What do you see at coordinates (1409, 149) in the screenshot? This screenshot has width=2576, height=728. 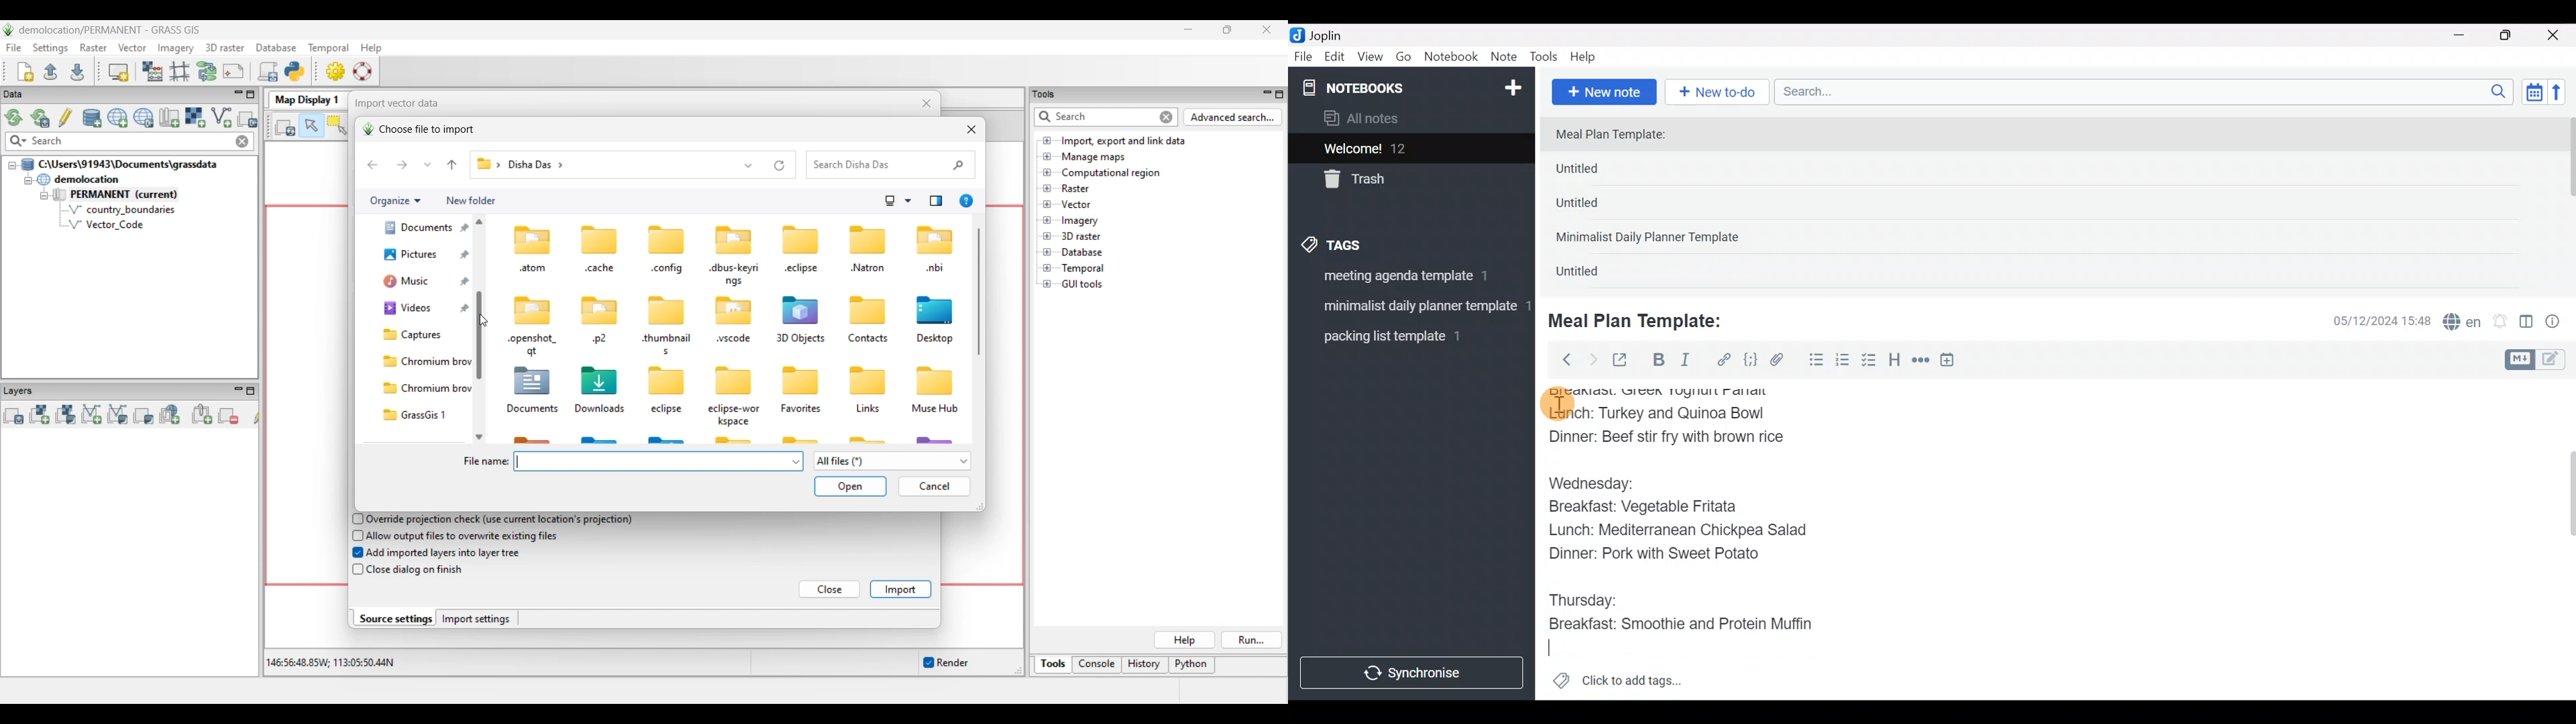 I see `Welcome!` at bounding box center [1409, 149].